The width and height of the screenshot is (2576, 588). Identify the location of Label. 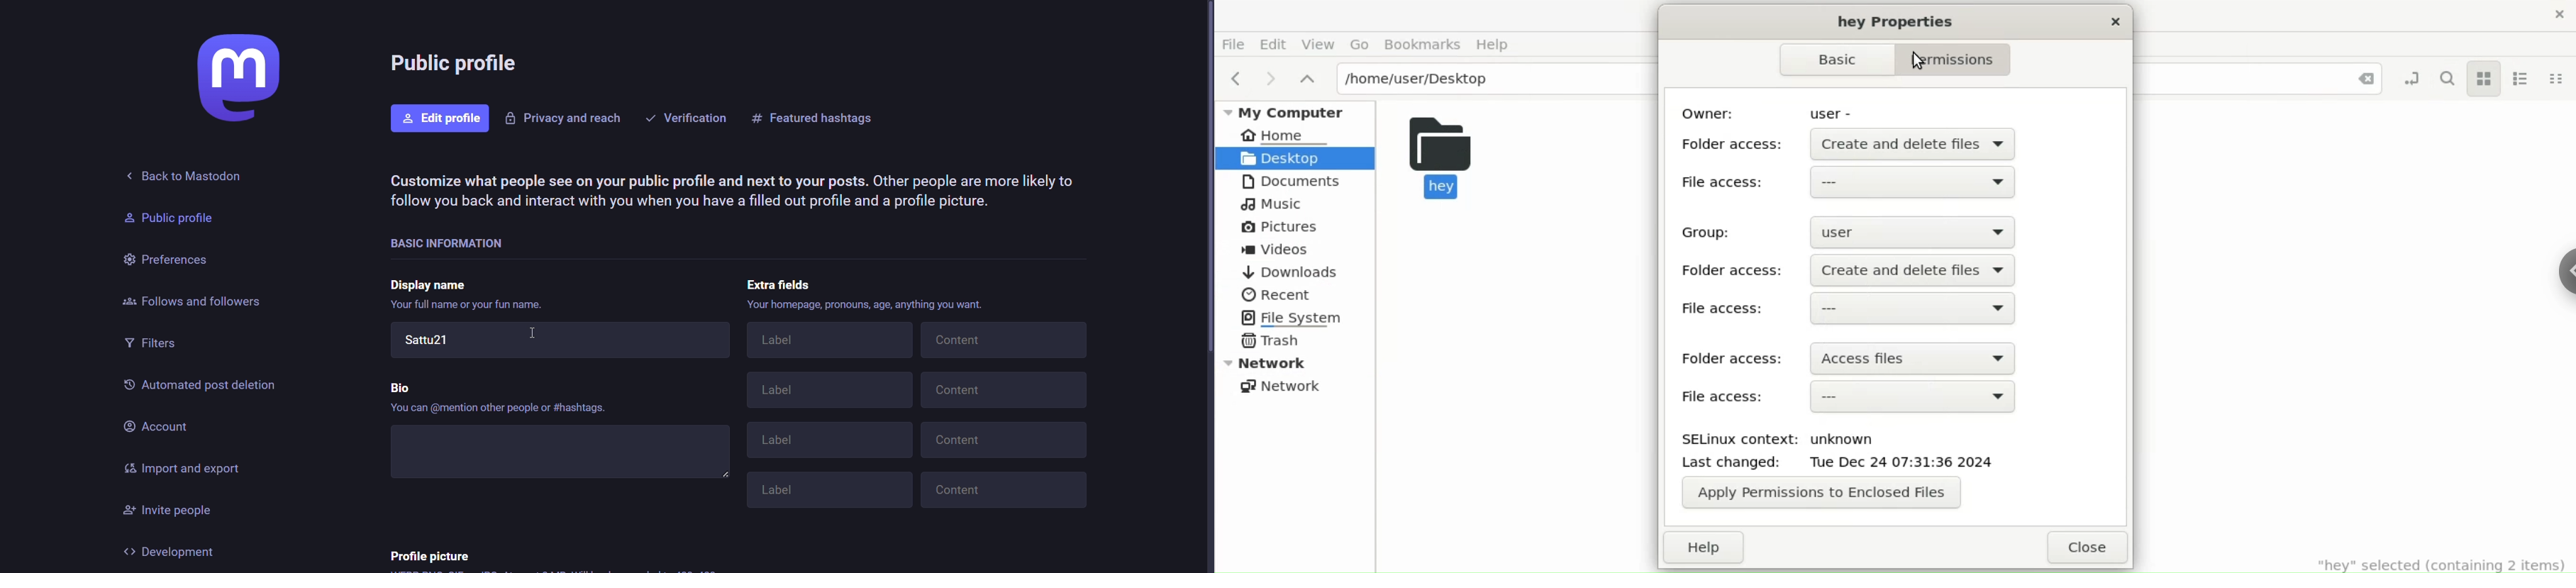
(830, 391).